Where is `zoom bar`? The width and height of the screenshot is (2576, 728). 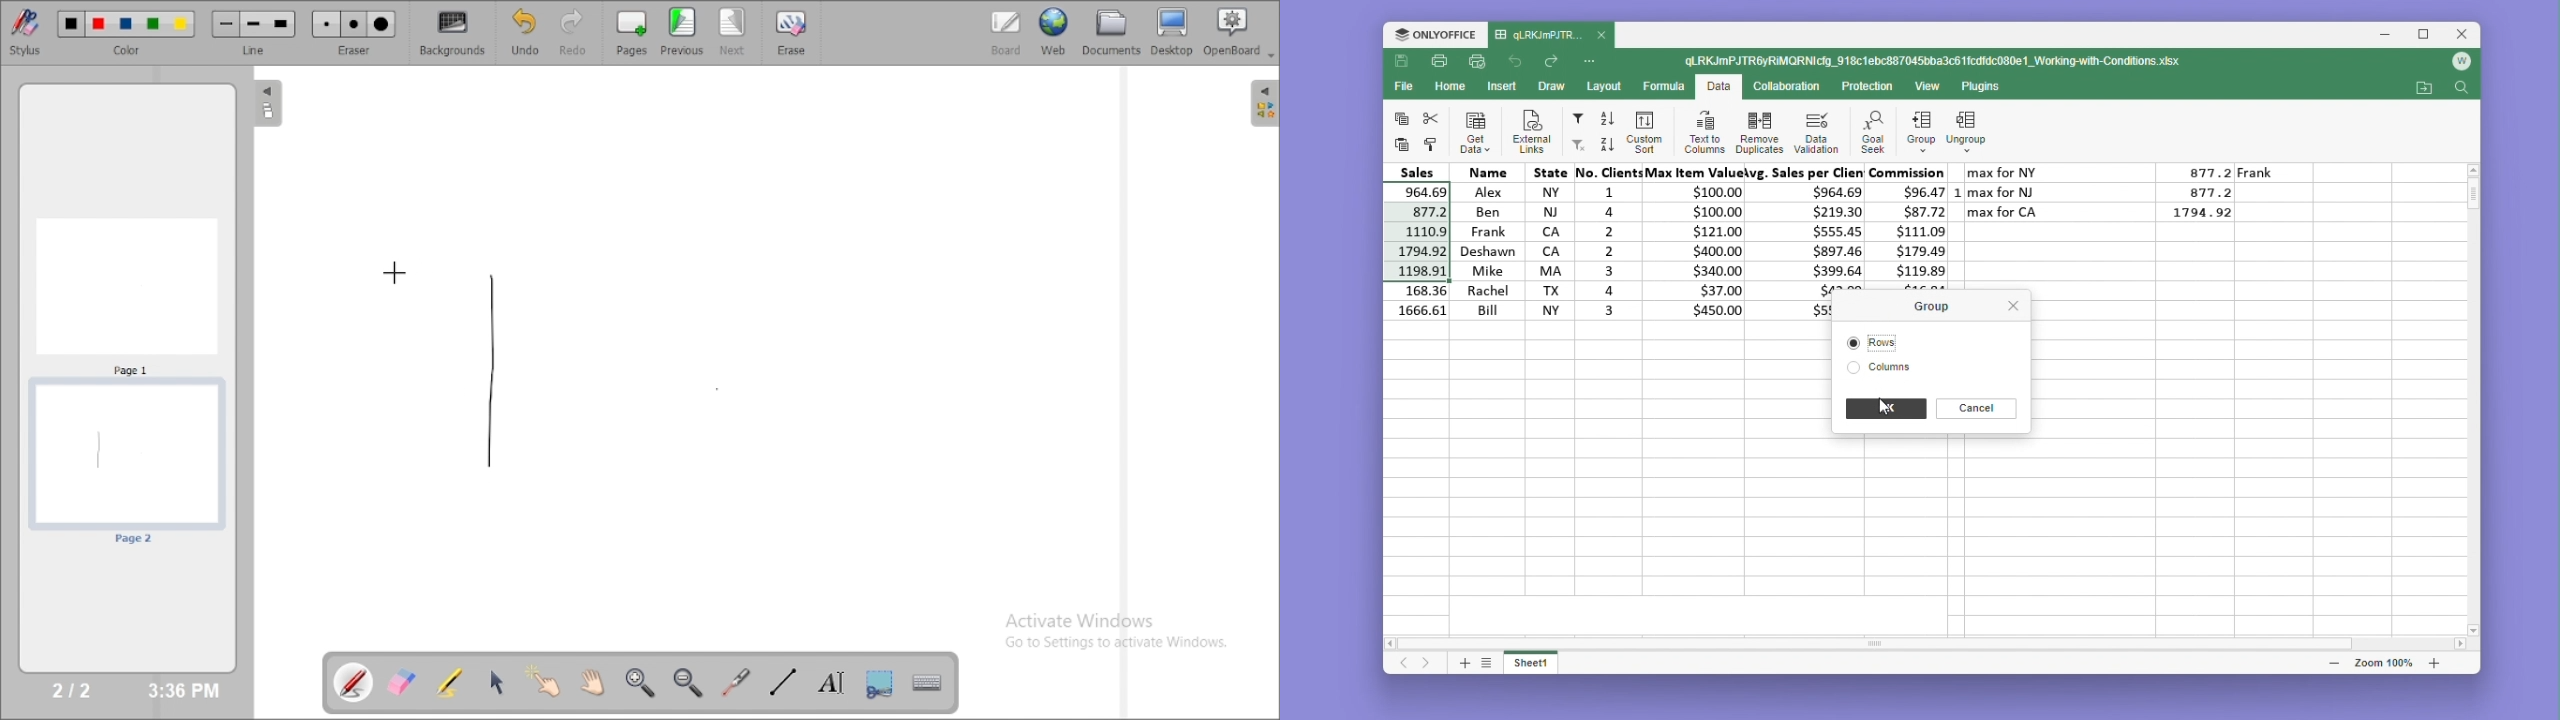 zoom bar is located at coordinates (2382, 662).